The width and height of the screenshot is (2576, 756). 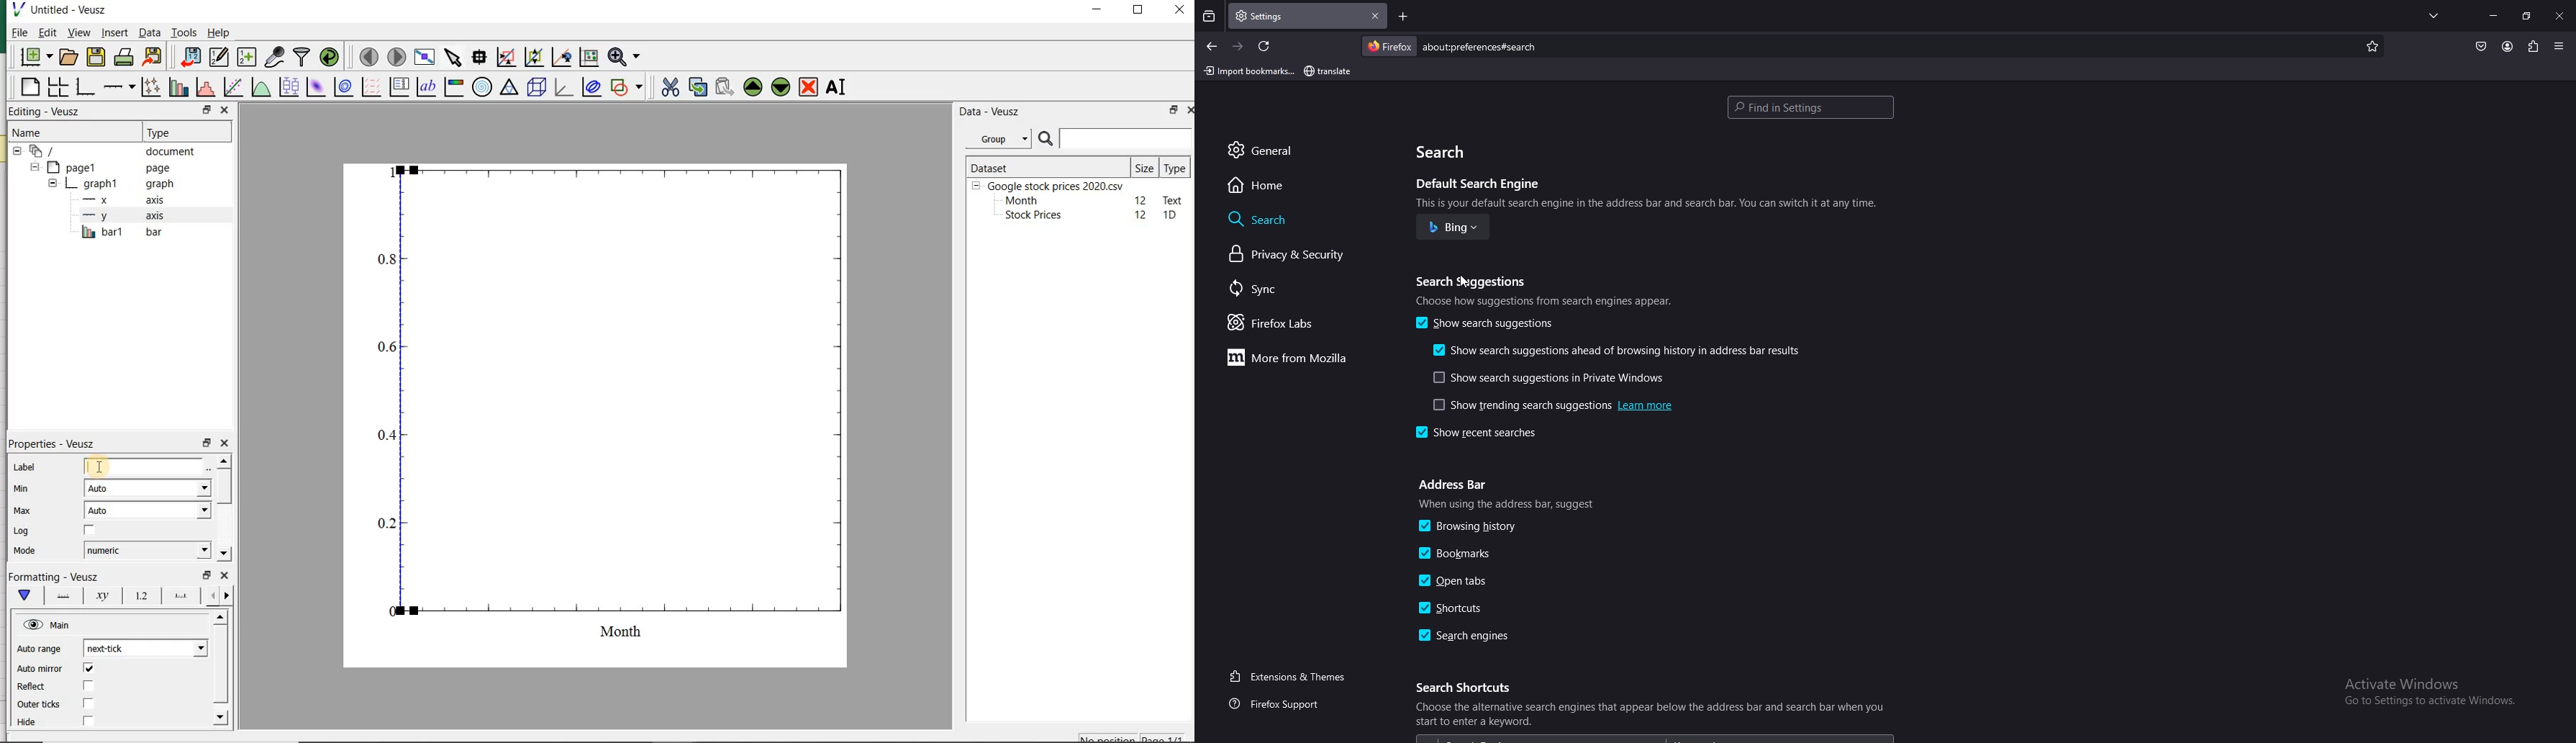 What do you see at coordinates (1305, 186) in the screenshot?
I see `home` at bounding box center [1305, 186].